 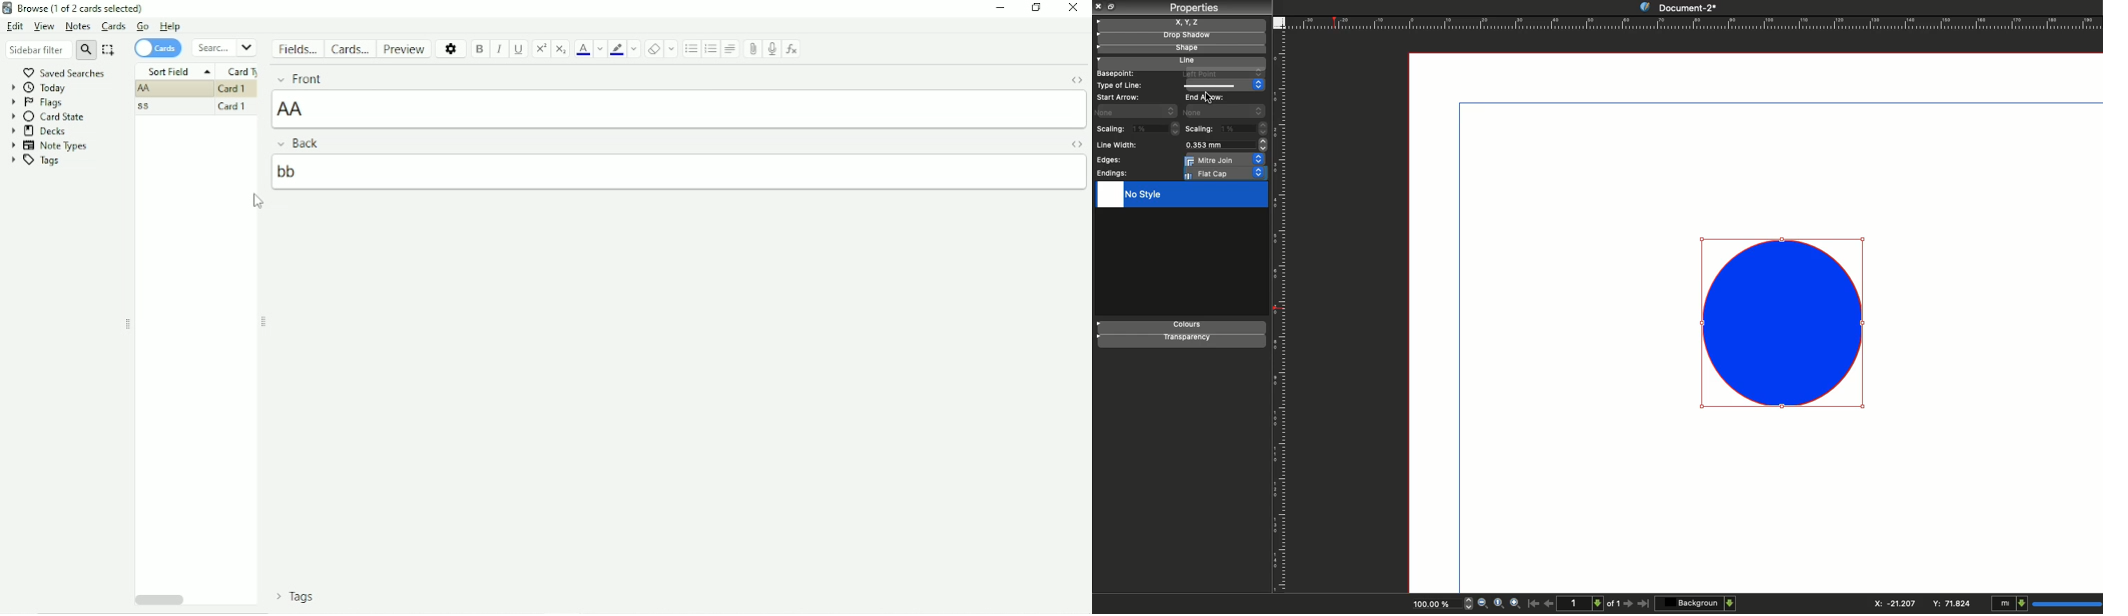 I want to click on Text color, so click(x=584, y=49).